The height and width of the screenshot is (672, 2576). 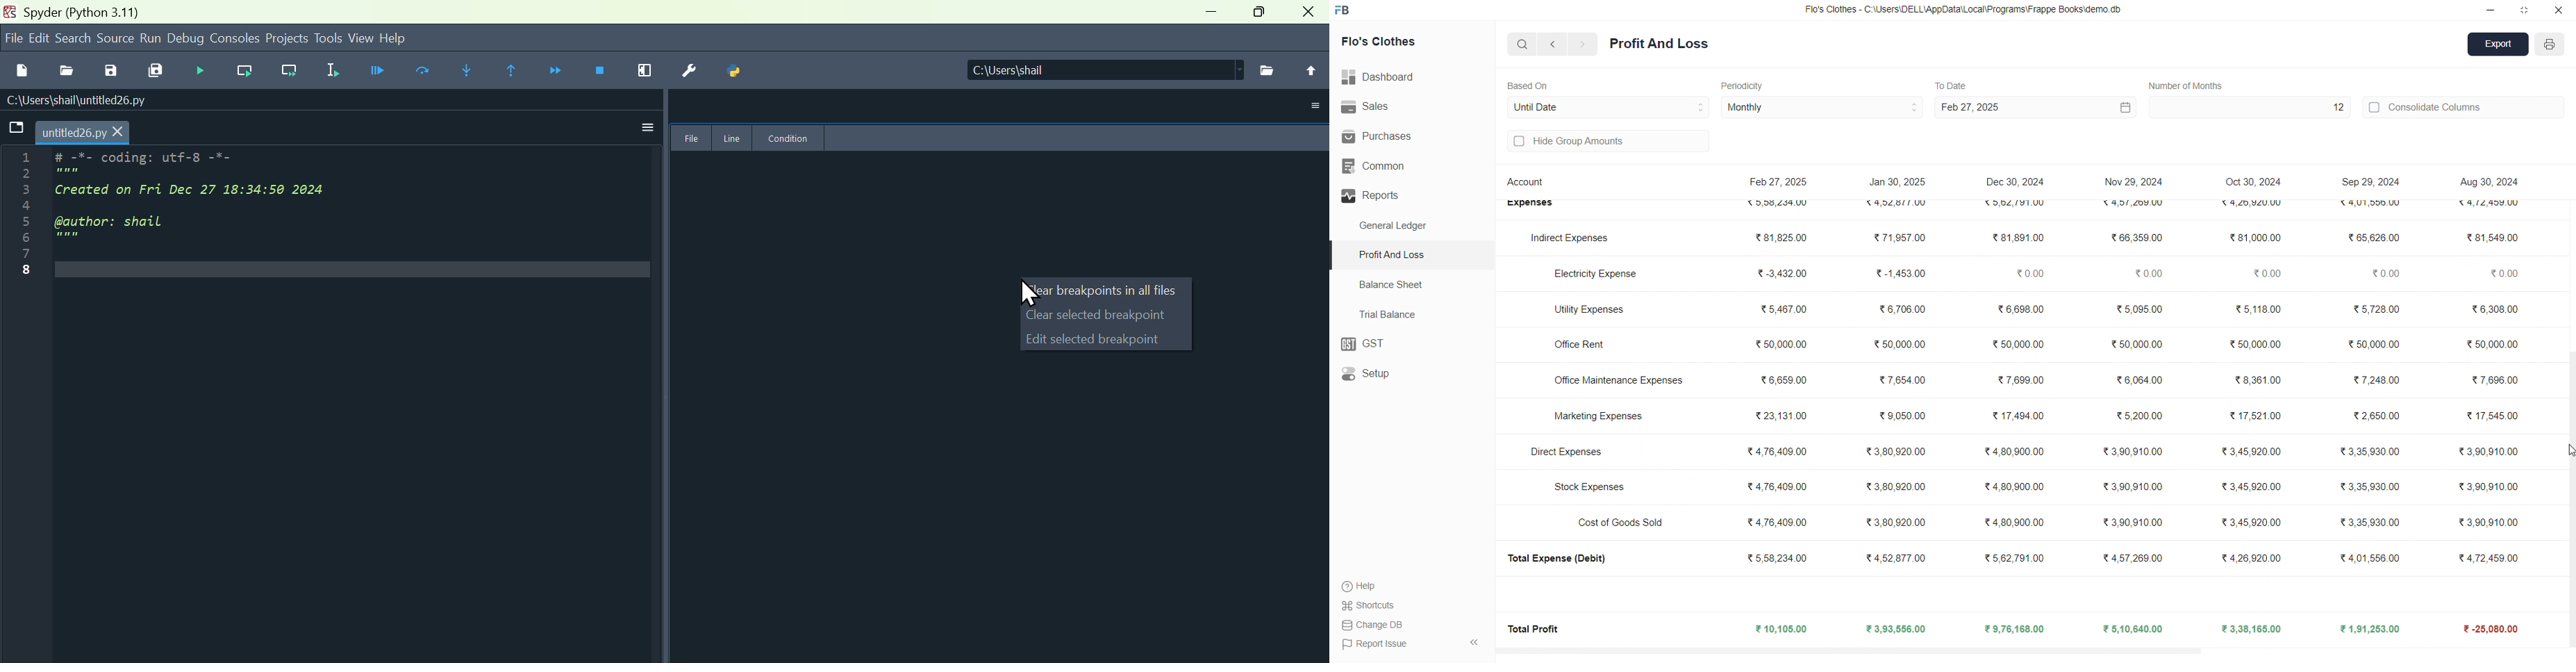 What do you see at coordinates (2494, 378) in the screenshot?
I see `37,696.00` at bounding box center [2494, 378].